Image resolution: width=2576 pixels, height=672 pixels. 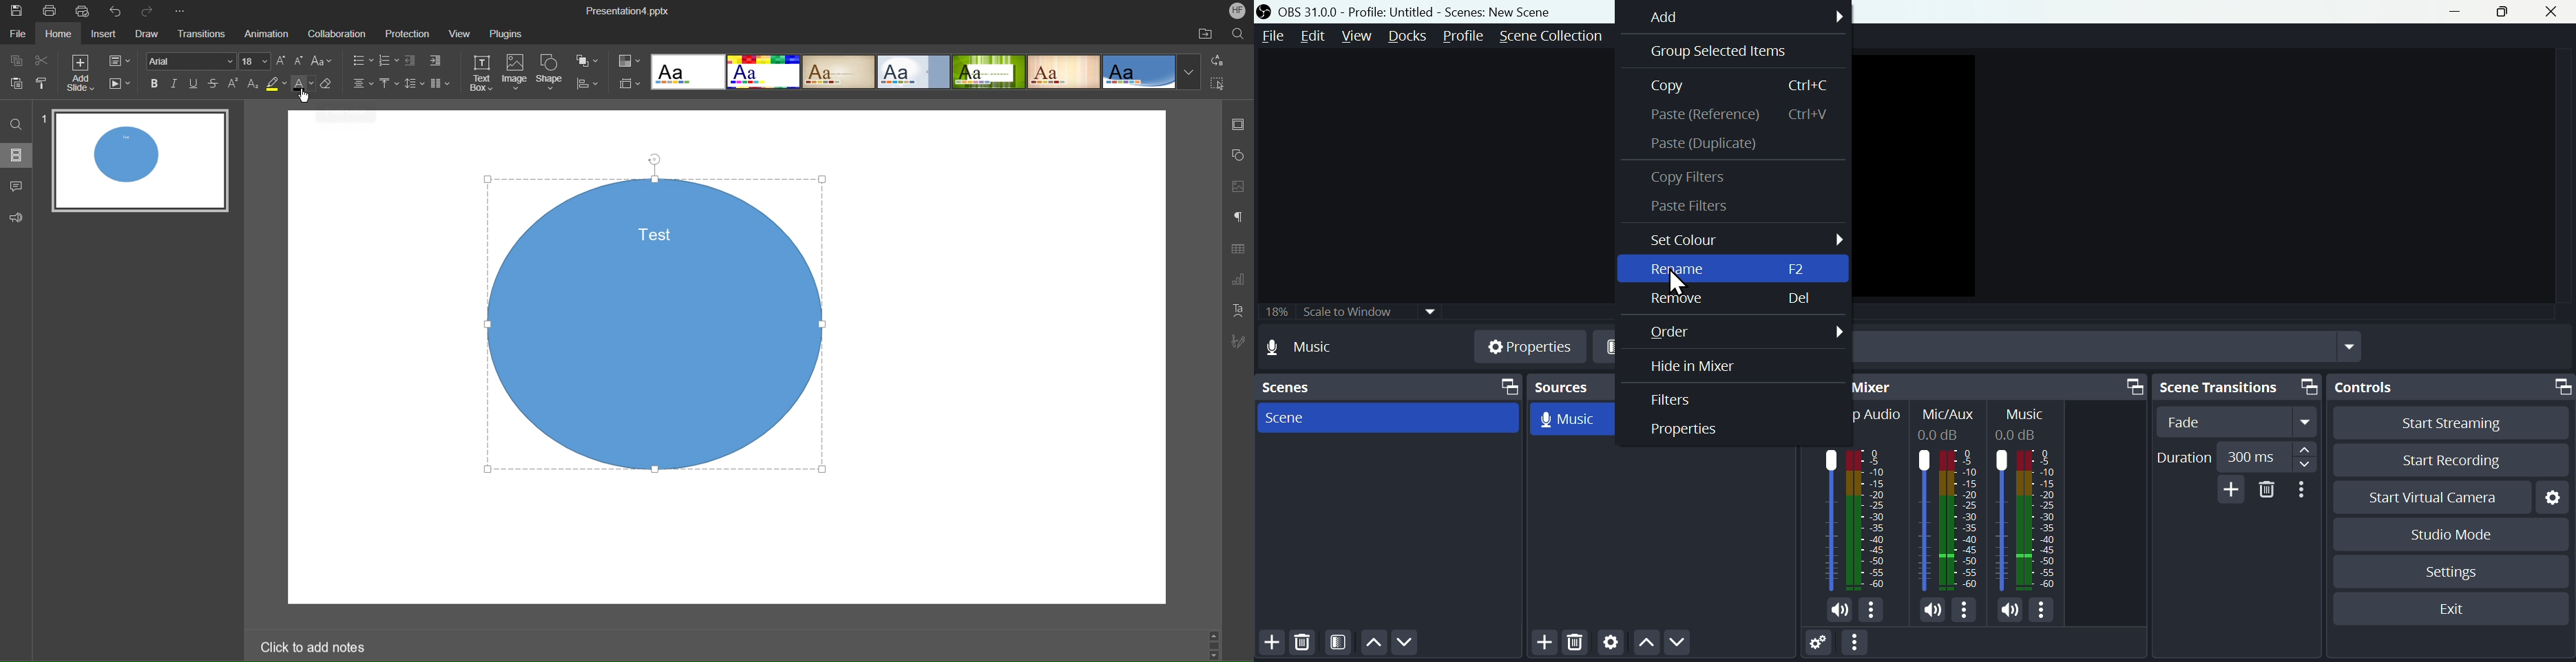 I want to click on Scene, so click(x=1292, y=418).